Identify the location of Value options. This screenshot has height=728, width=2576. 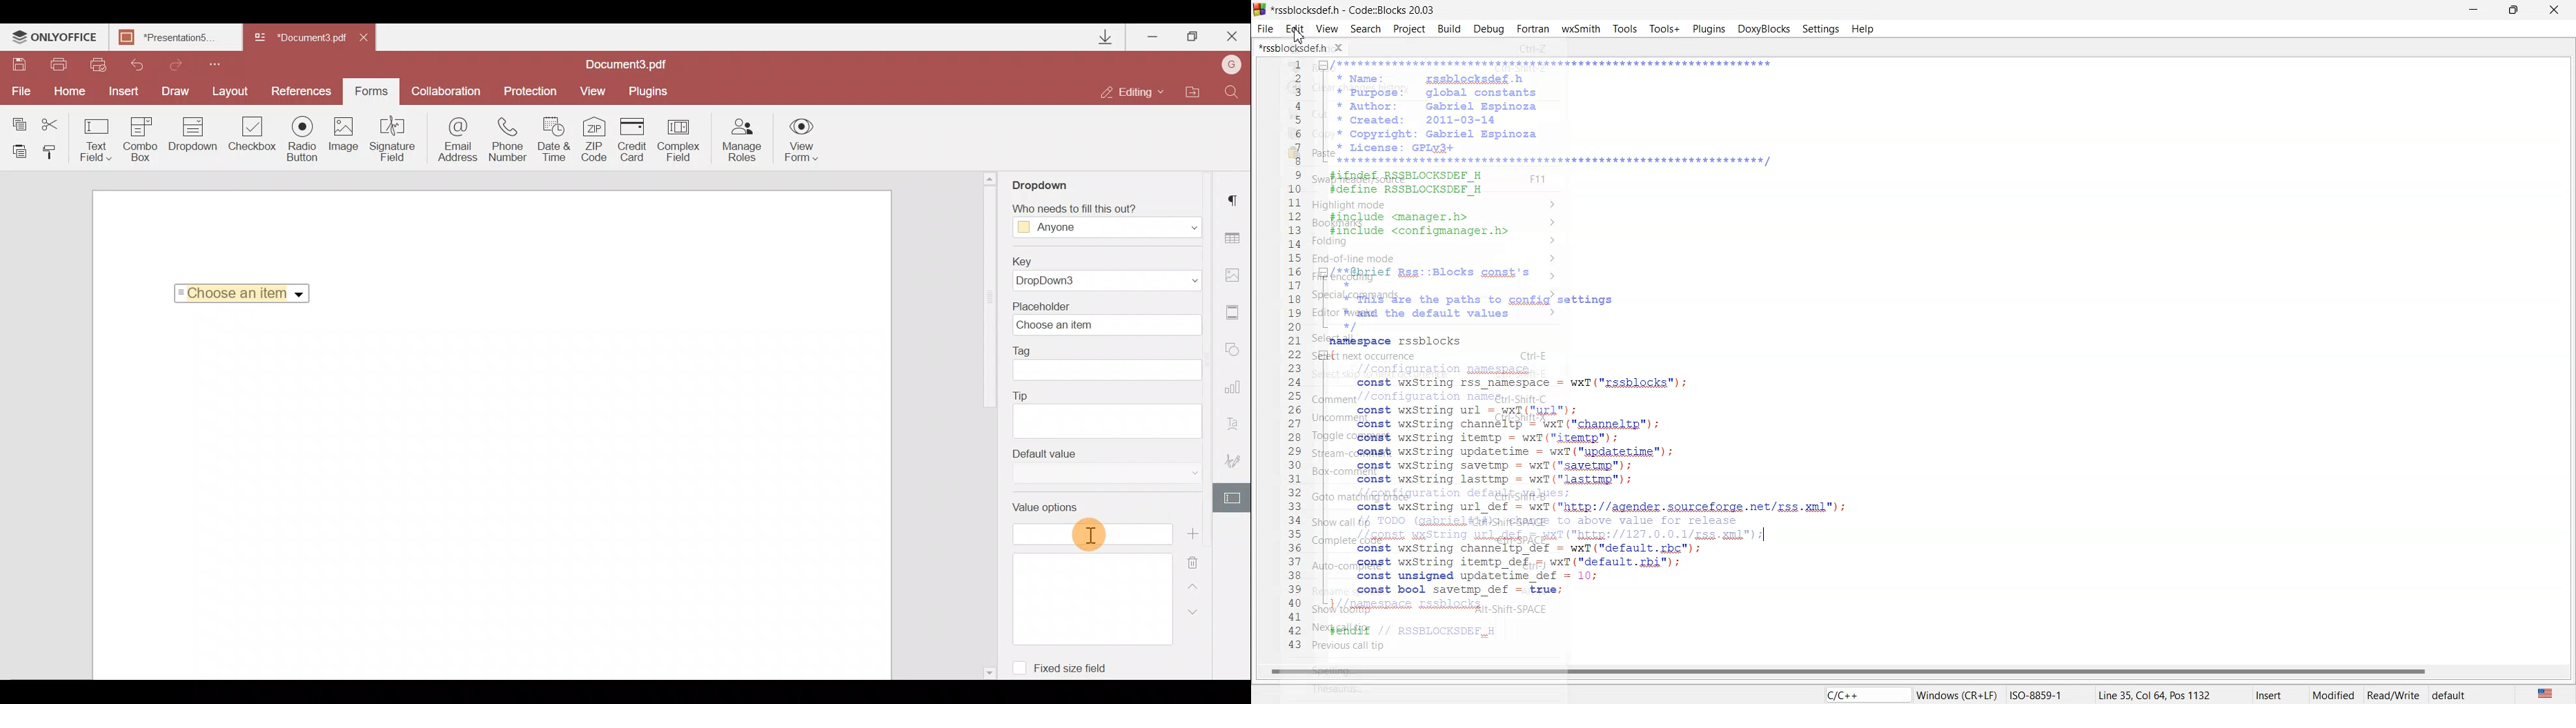
(1088, 574).